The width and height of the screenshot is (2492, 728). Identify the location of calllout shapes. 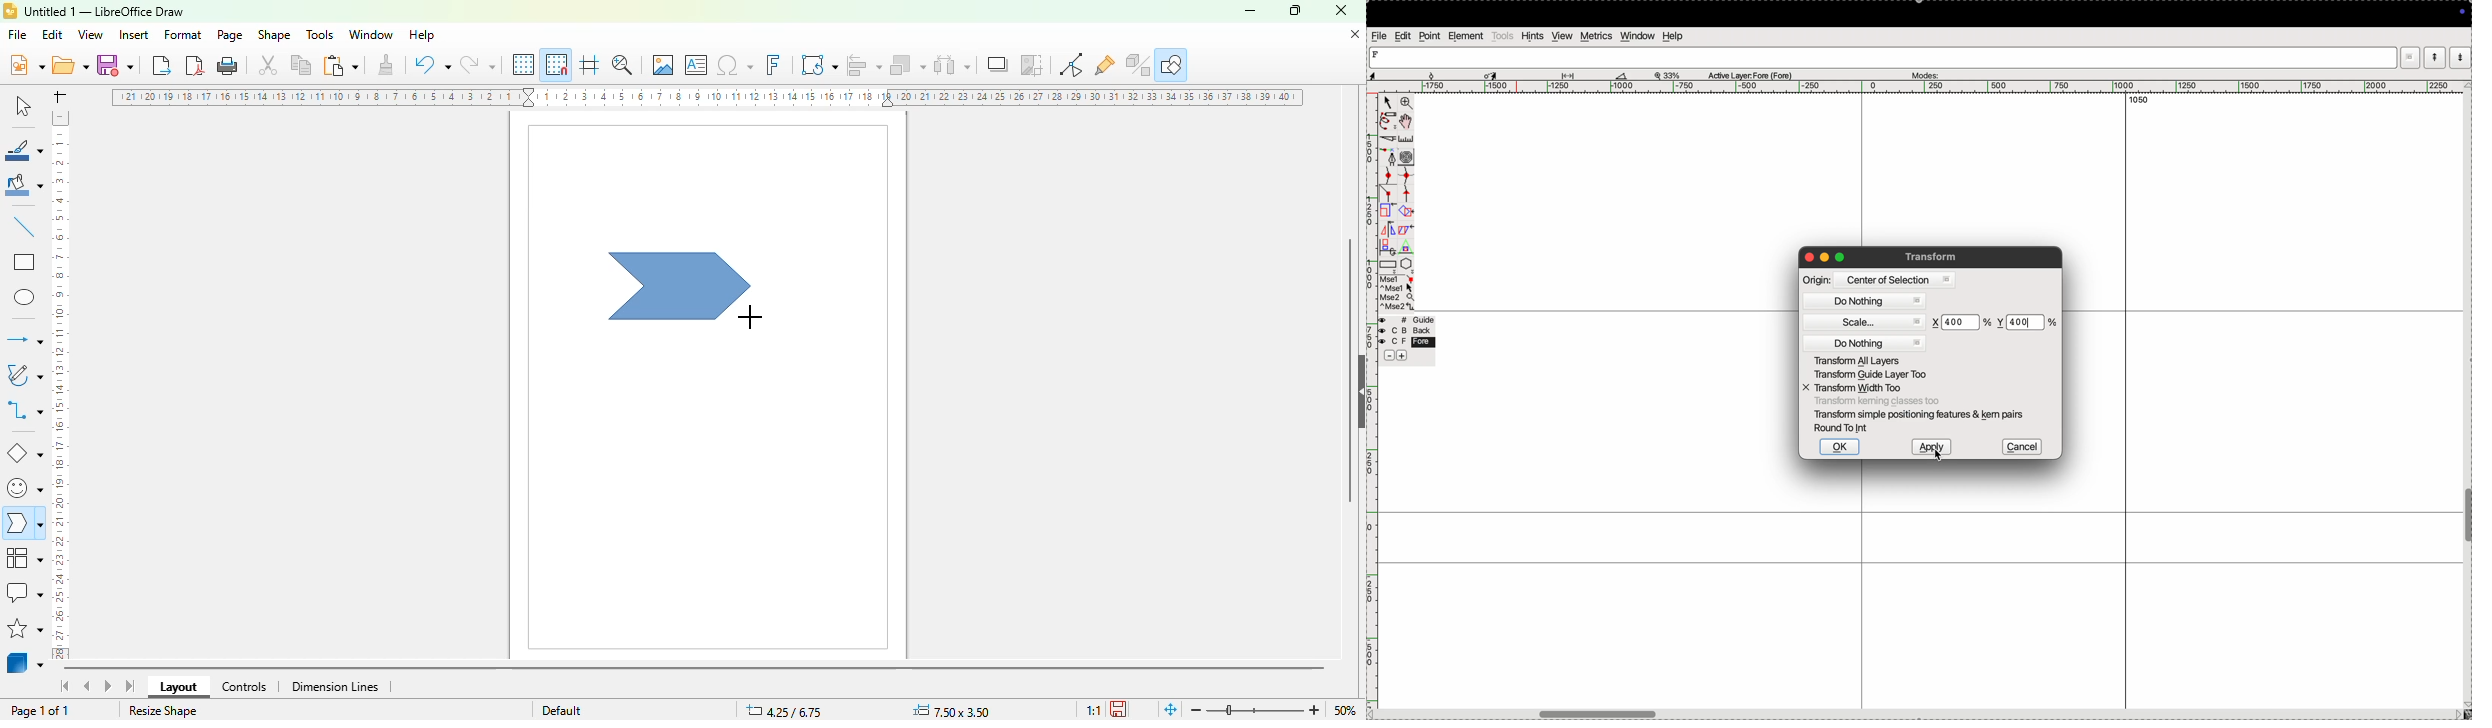
(24, 592).